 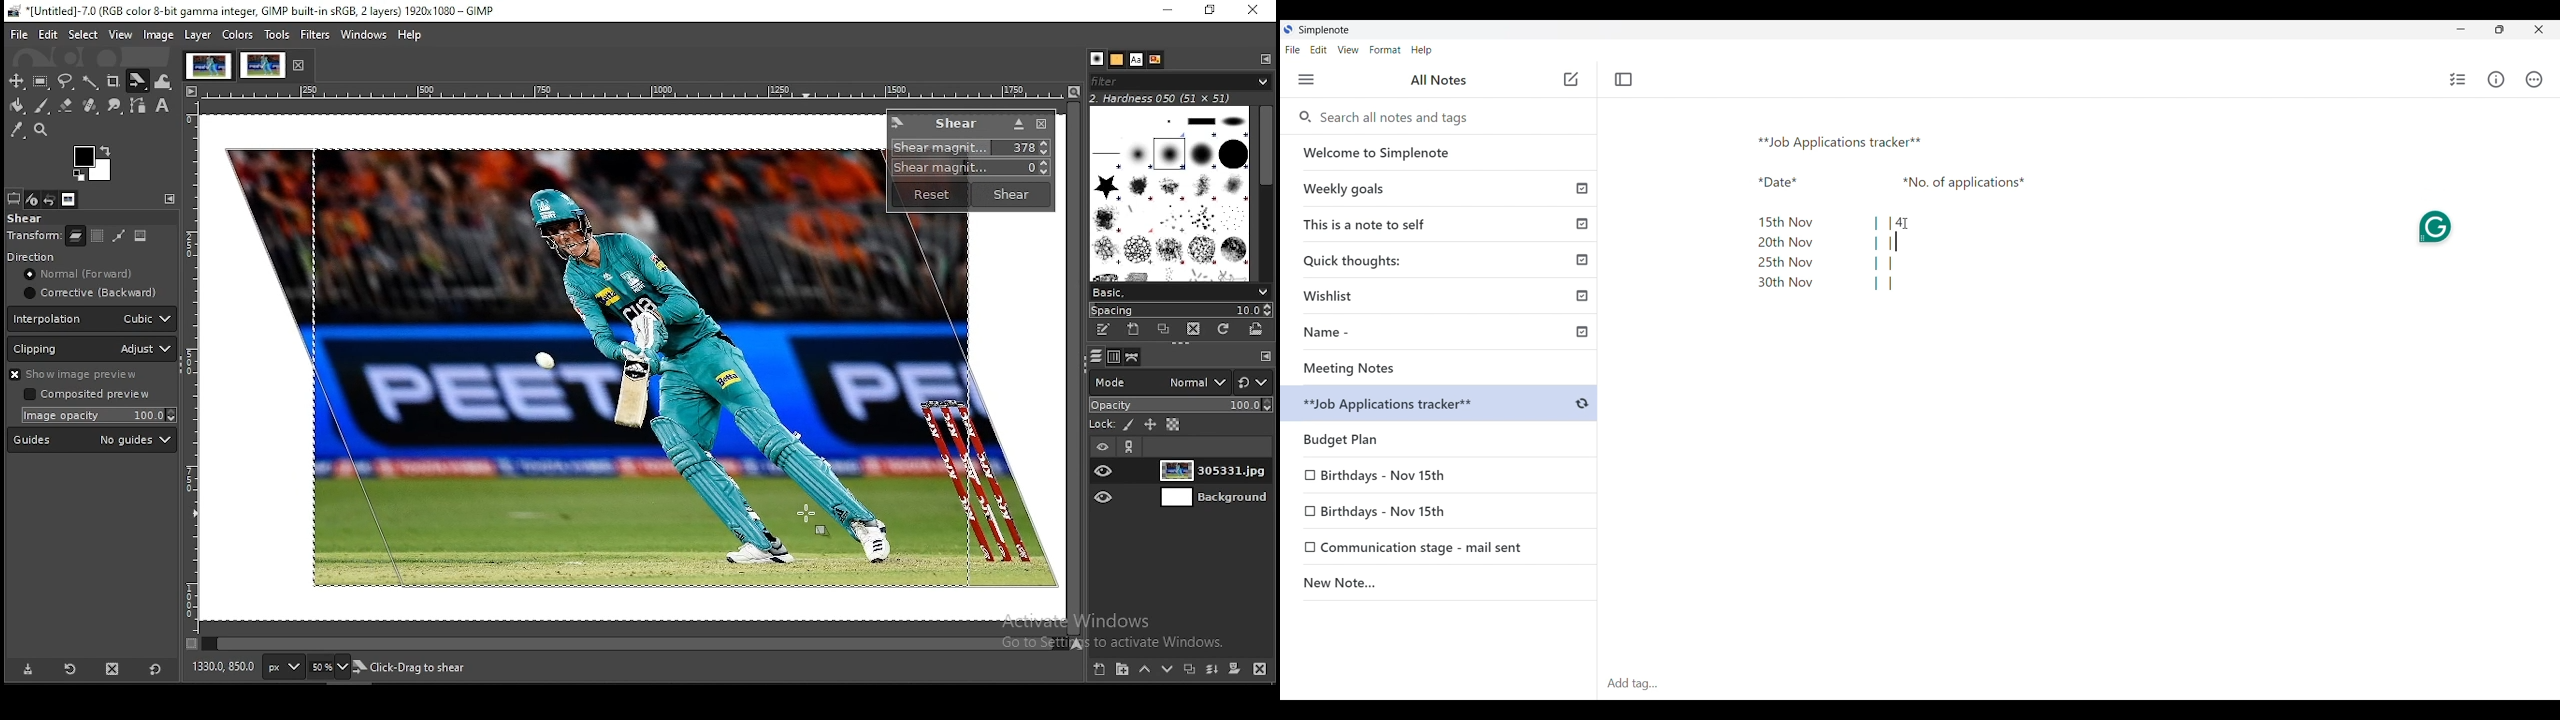 What do you see at coordinates (140, 235) in the screenshot?
I see `image` at bounding box center [140, 235].